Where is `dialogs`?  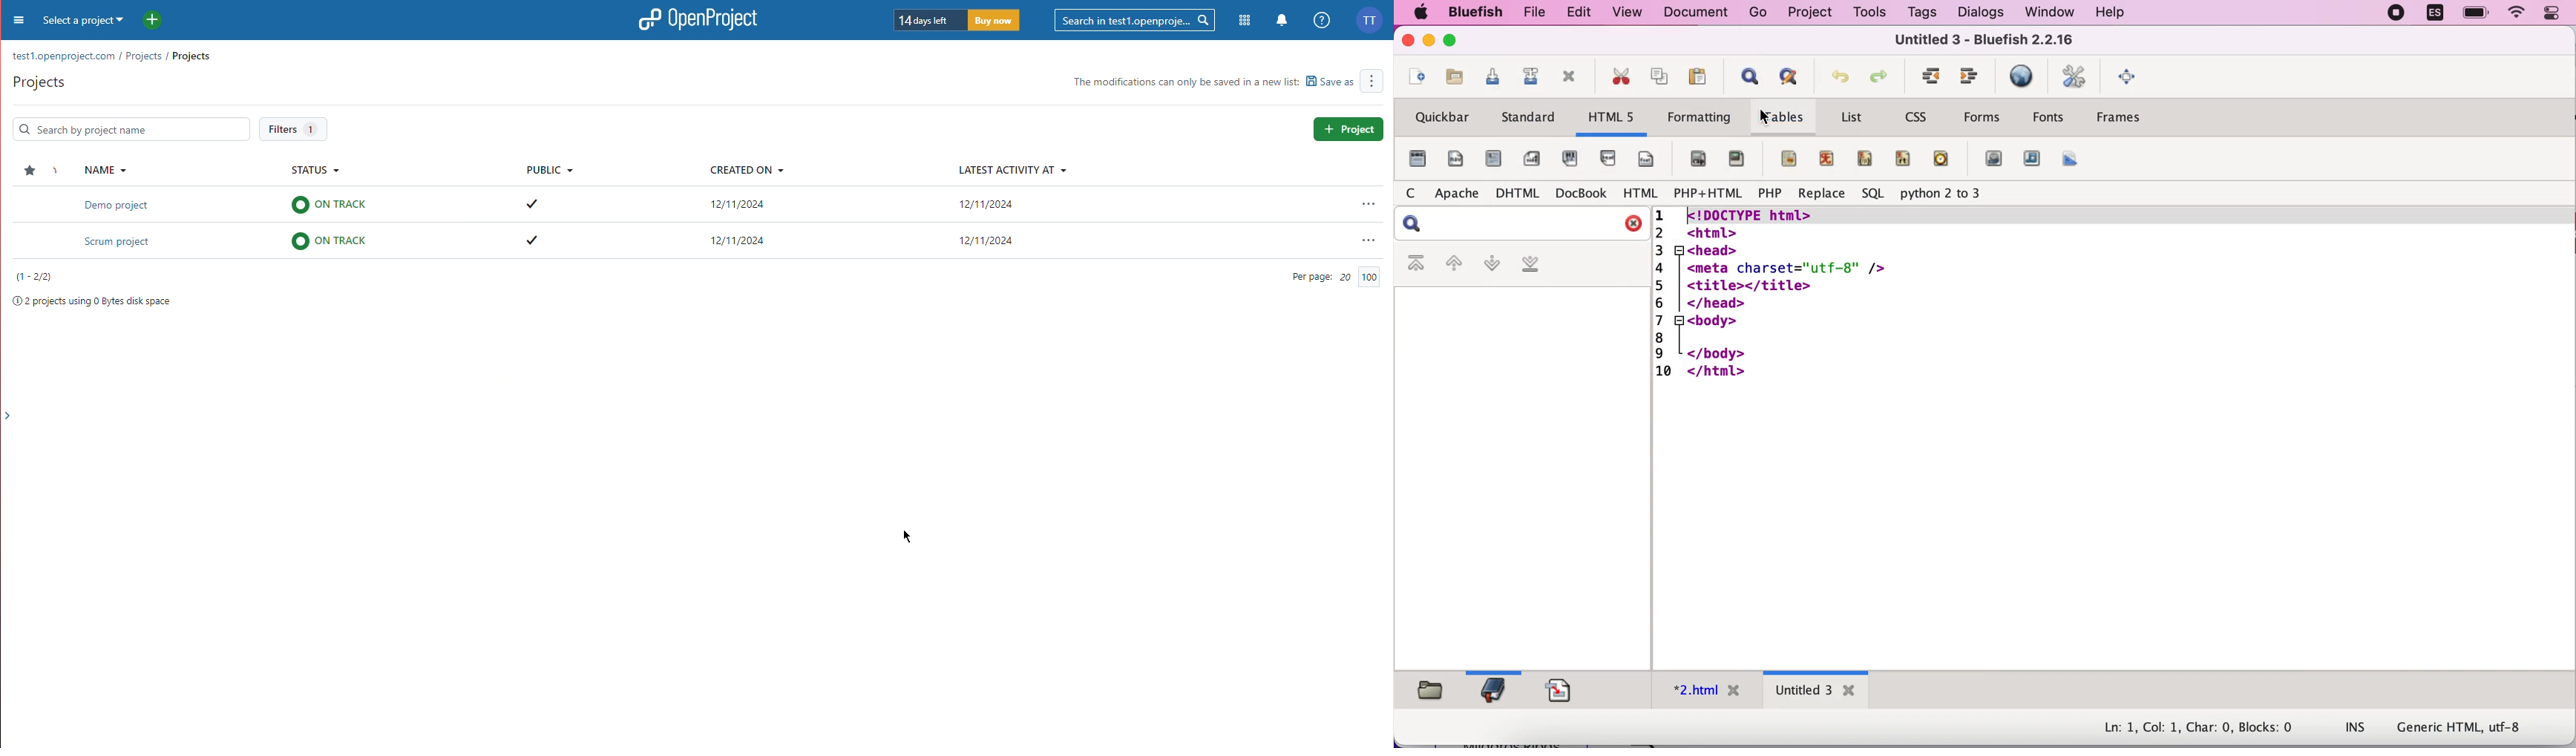 dialogs is located at coordinates (1977, 13).